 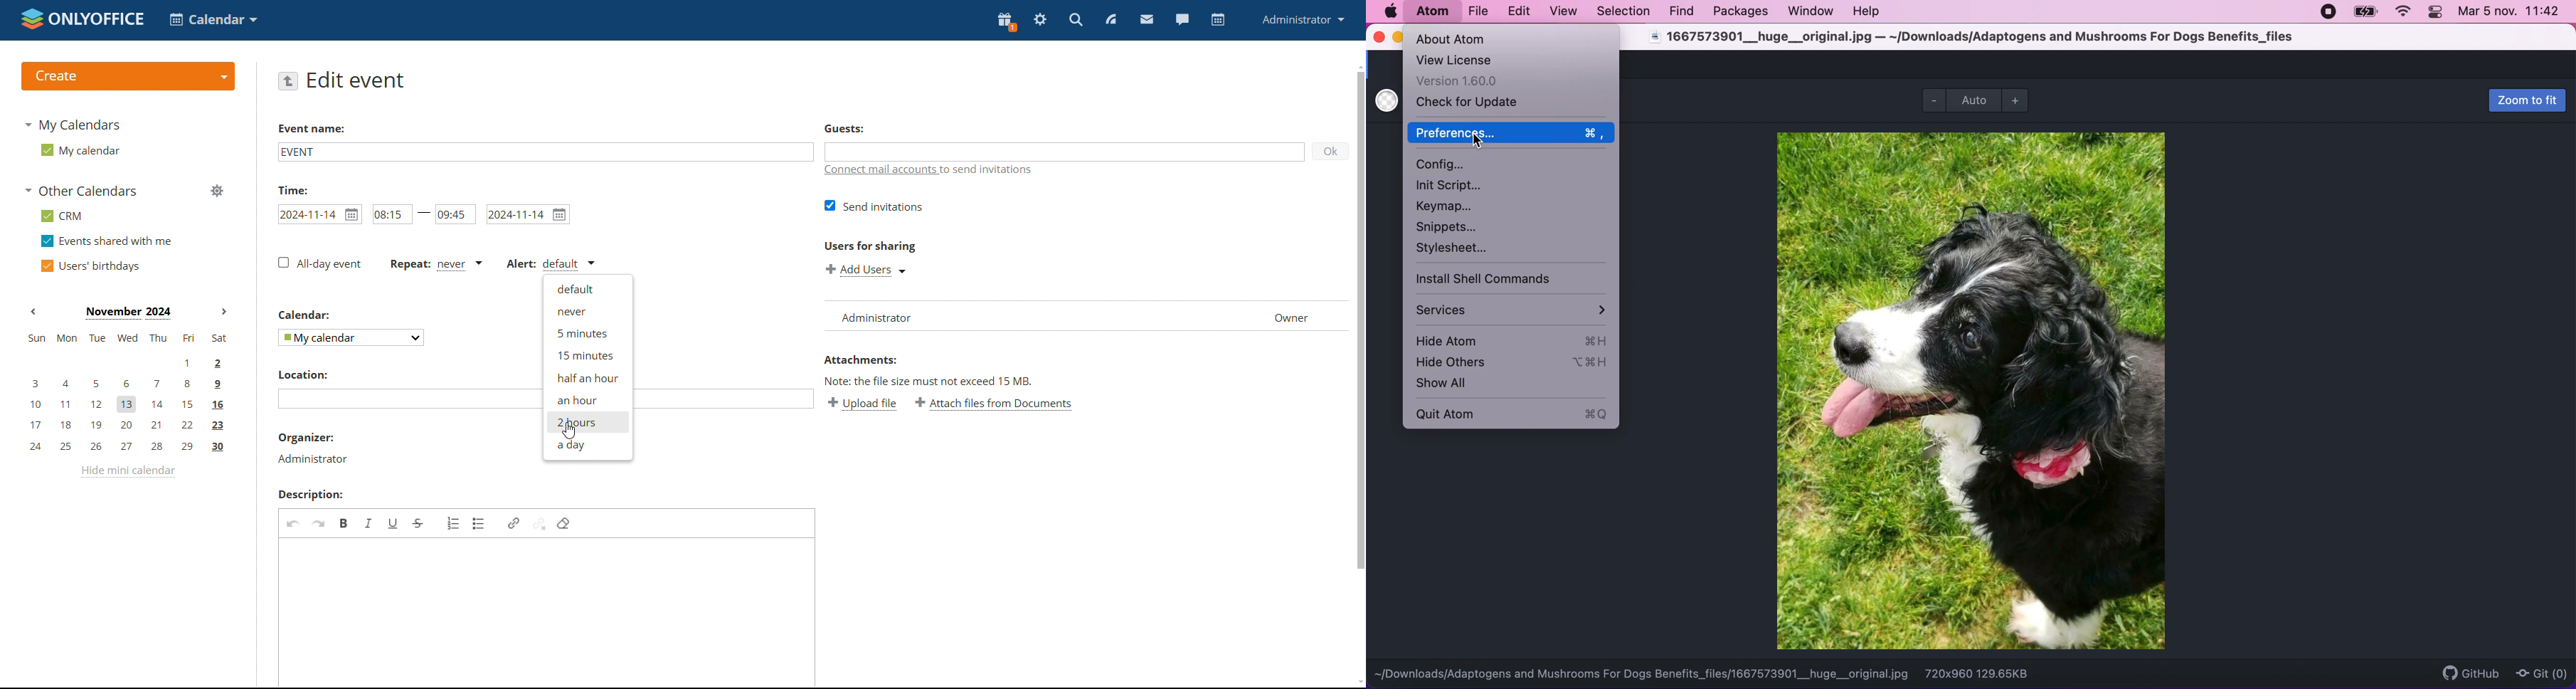 What do you see at coordinates (1041, 20) in the screenshot?
I see `settings` at bounding box center [1041, 20].